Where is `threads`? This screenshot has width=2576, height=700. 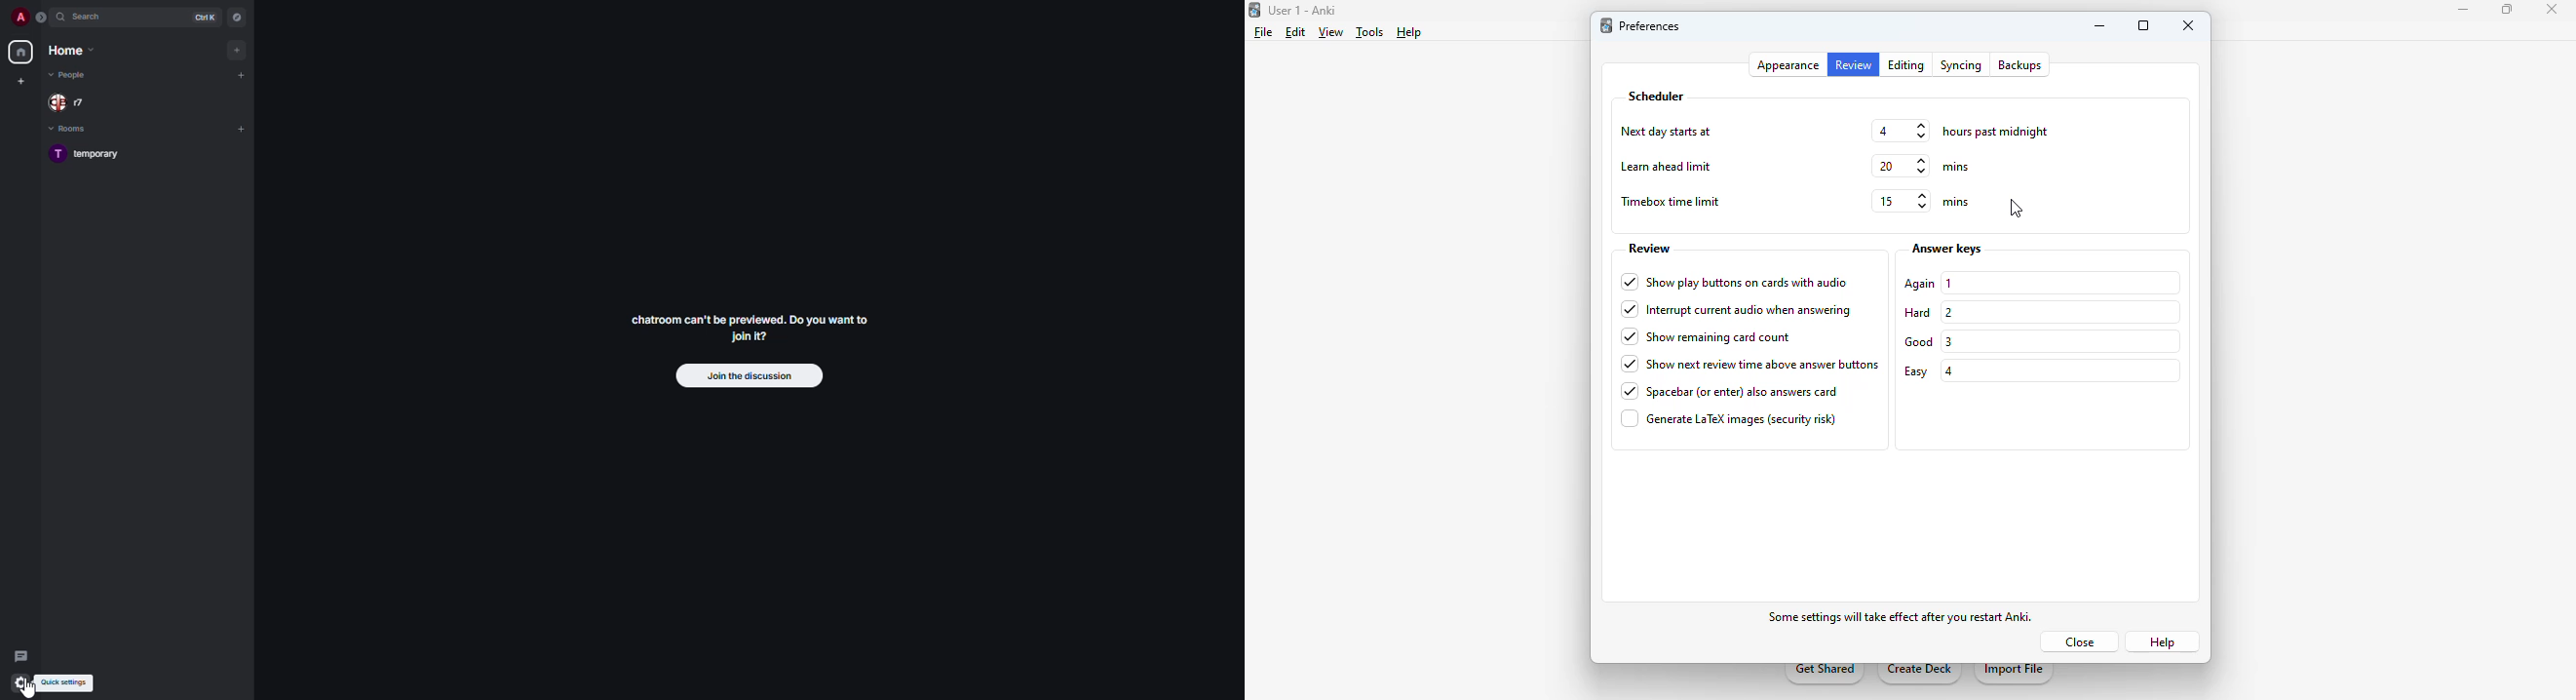
threads is located at coordinates (23, 651).